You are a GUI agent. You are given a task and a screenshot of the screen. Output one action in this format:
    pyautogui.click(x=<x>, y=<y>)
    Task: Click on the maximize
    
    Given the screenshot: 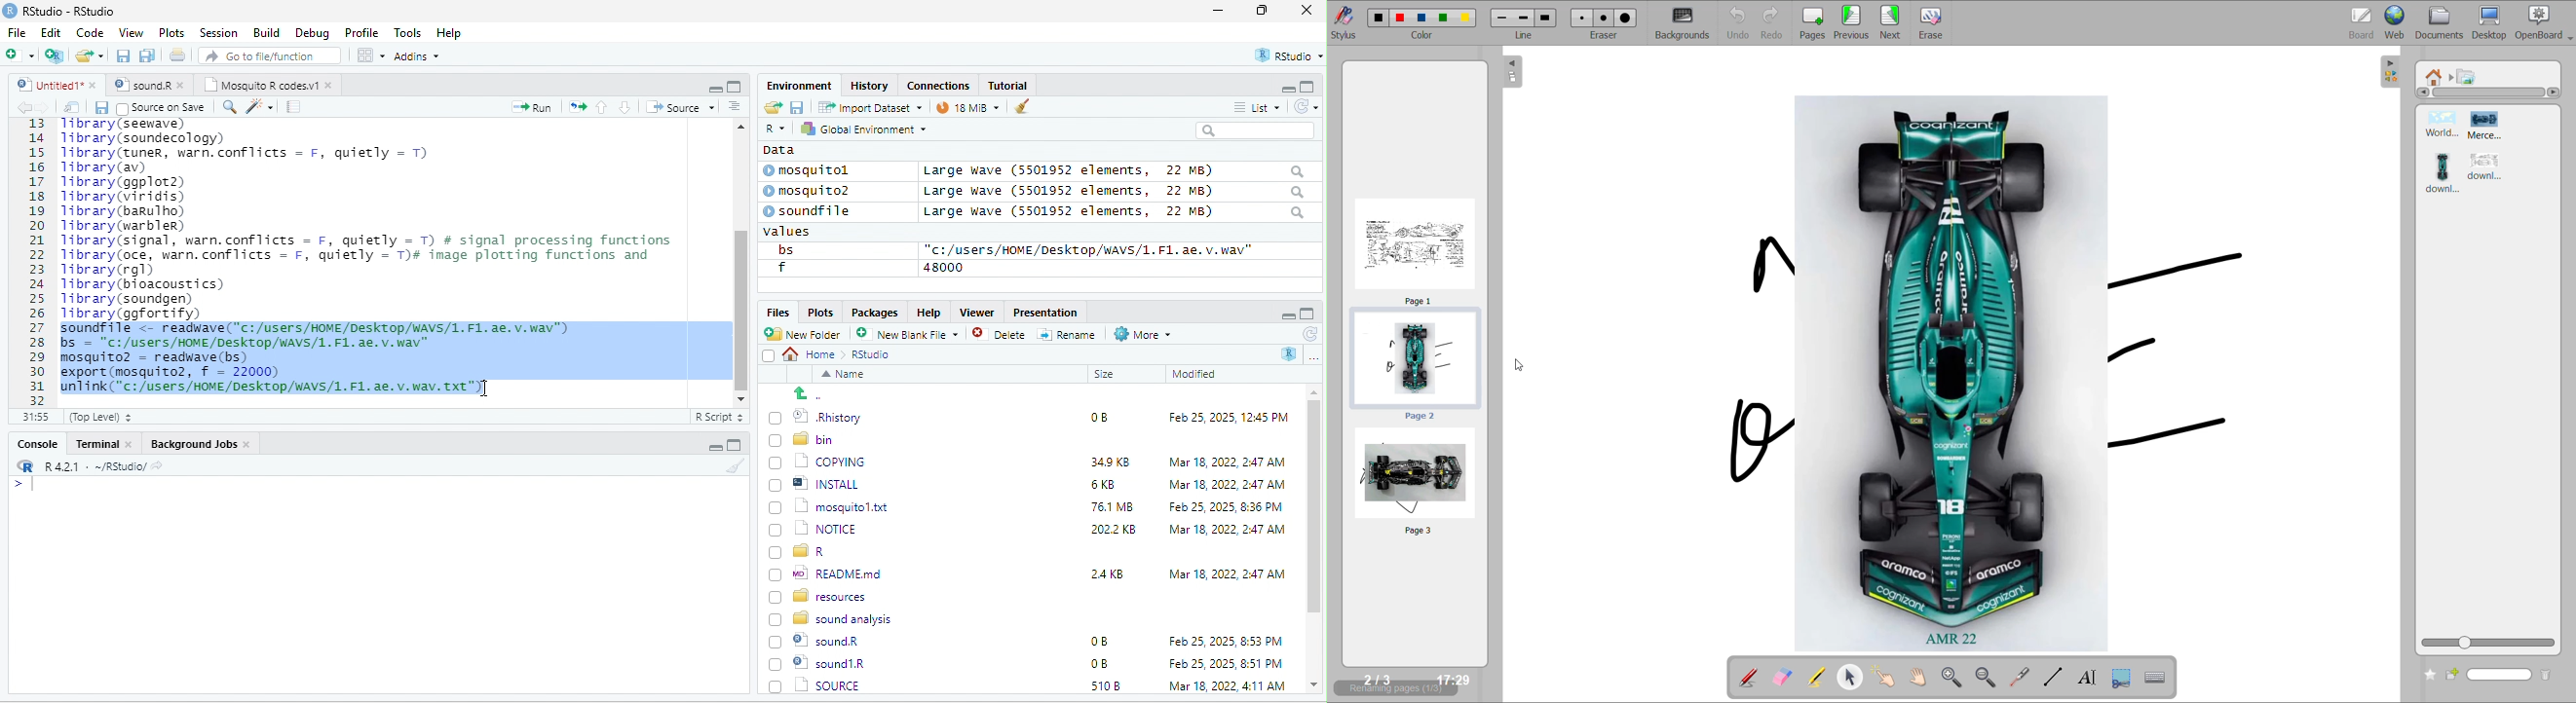 What is the action you would take?
    pyautogui.click(x=734, y=445)
    